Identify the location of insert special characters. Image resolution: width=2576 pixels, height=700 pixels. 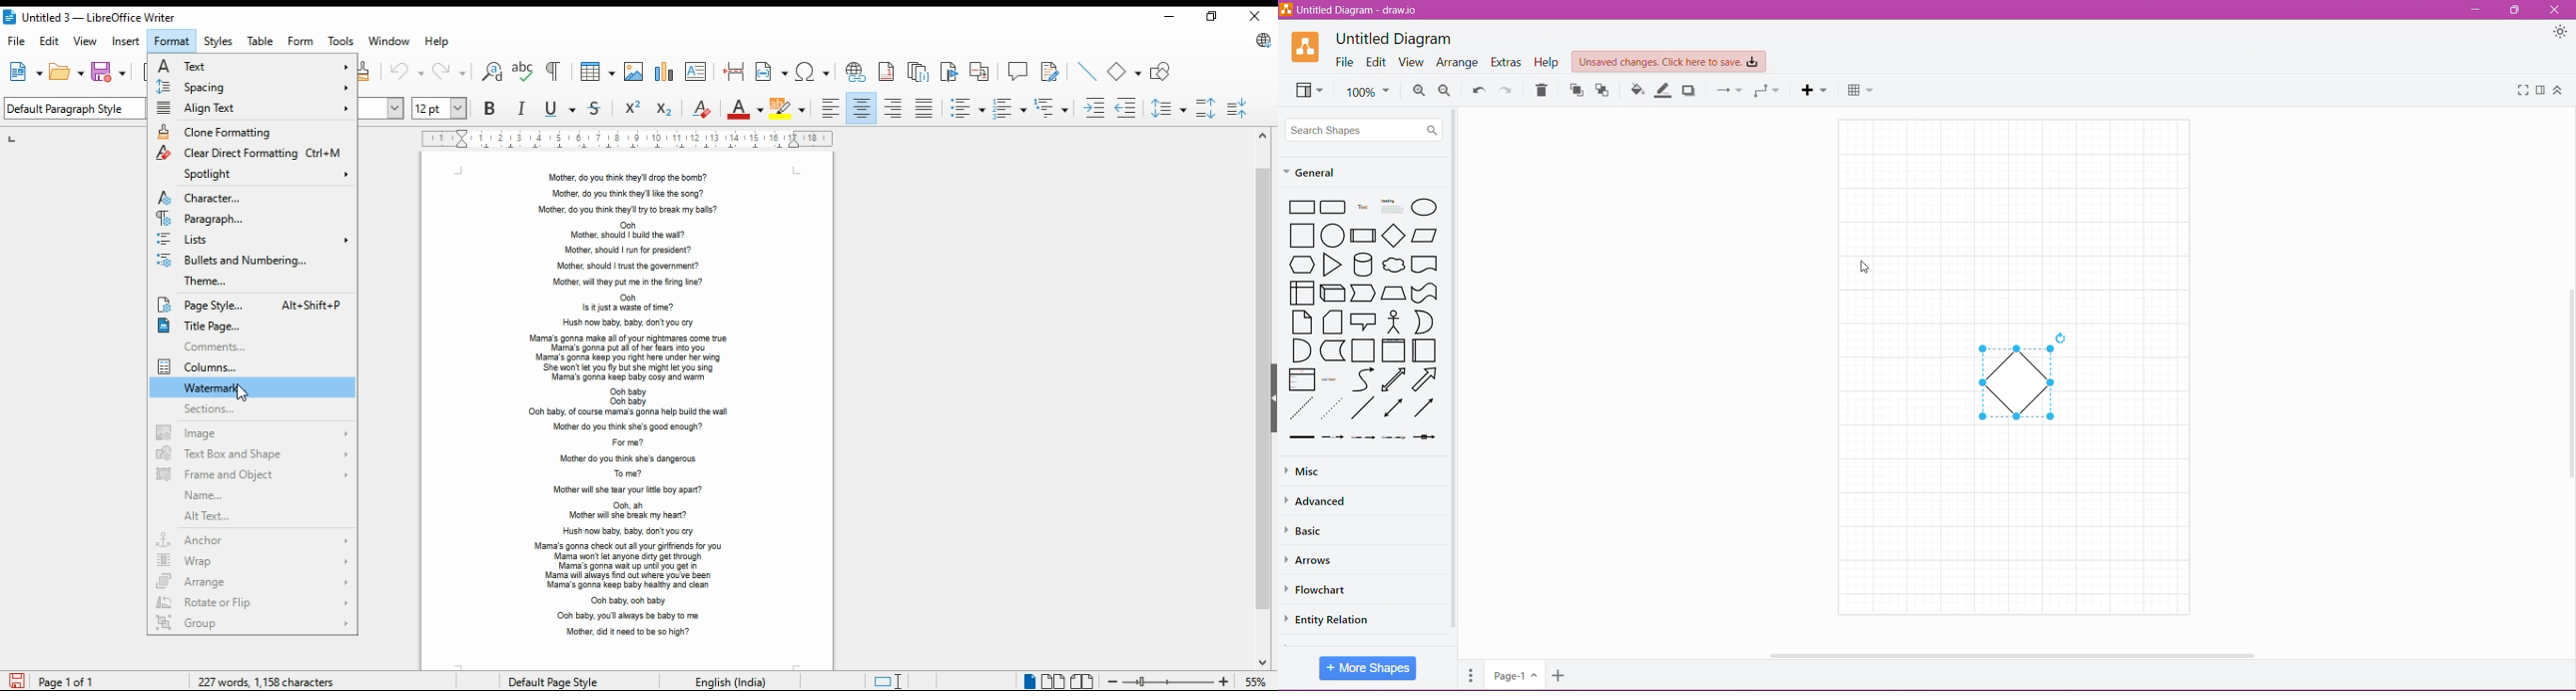
(812, 72).